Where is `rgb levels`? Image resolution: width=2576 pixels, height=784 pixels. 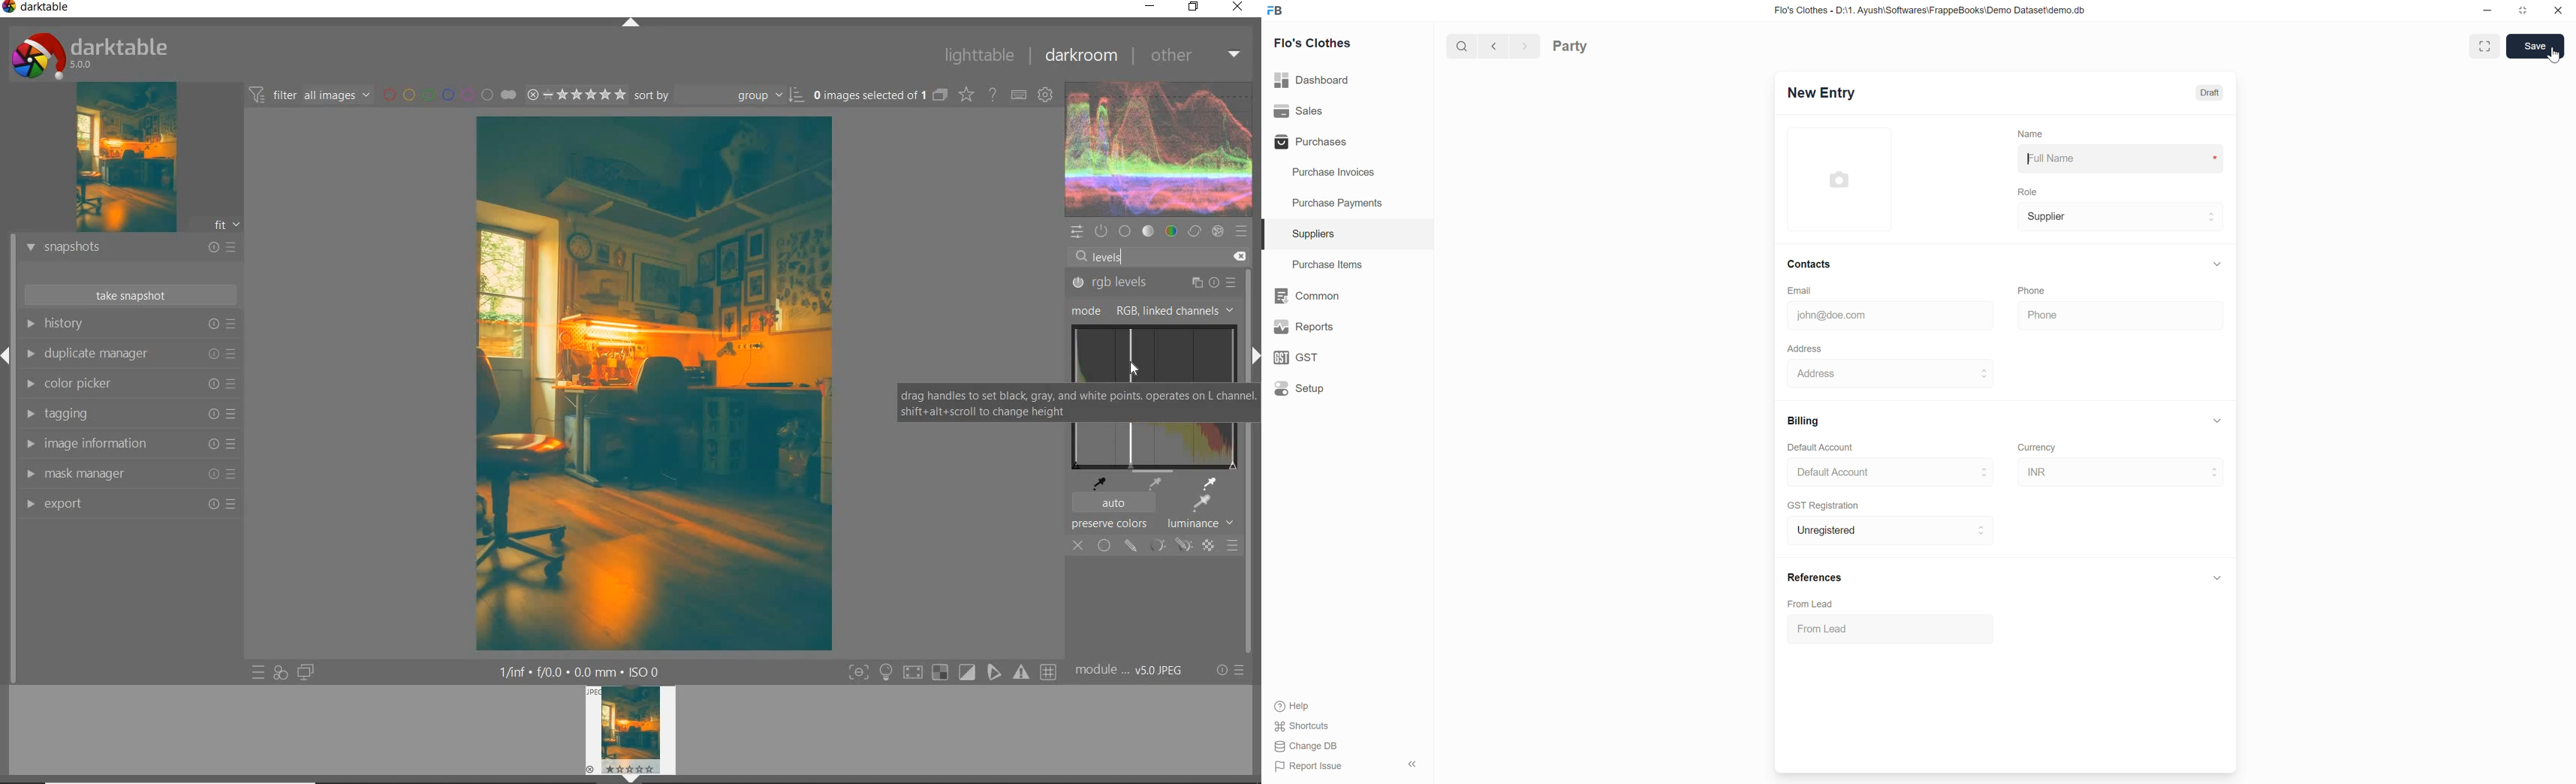
rgb levels is located at coordinates (1152, 283).